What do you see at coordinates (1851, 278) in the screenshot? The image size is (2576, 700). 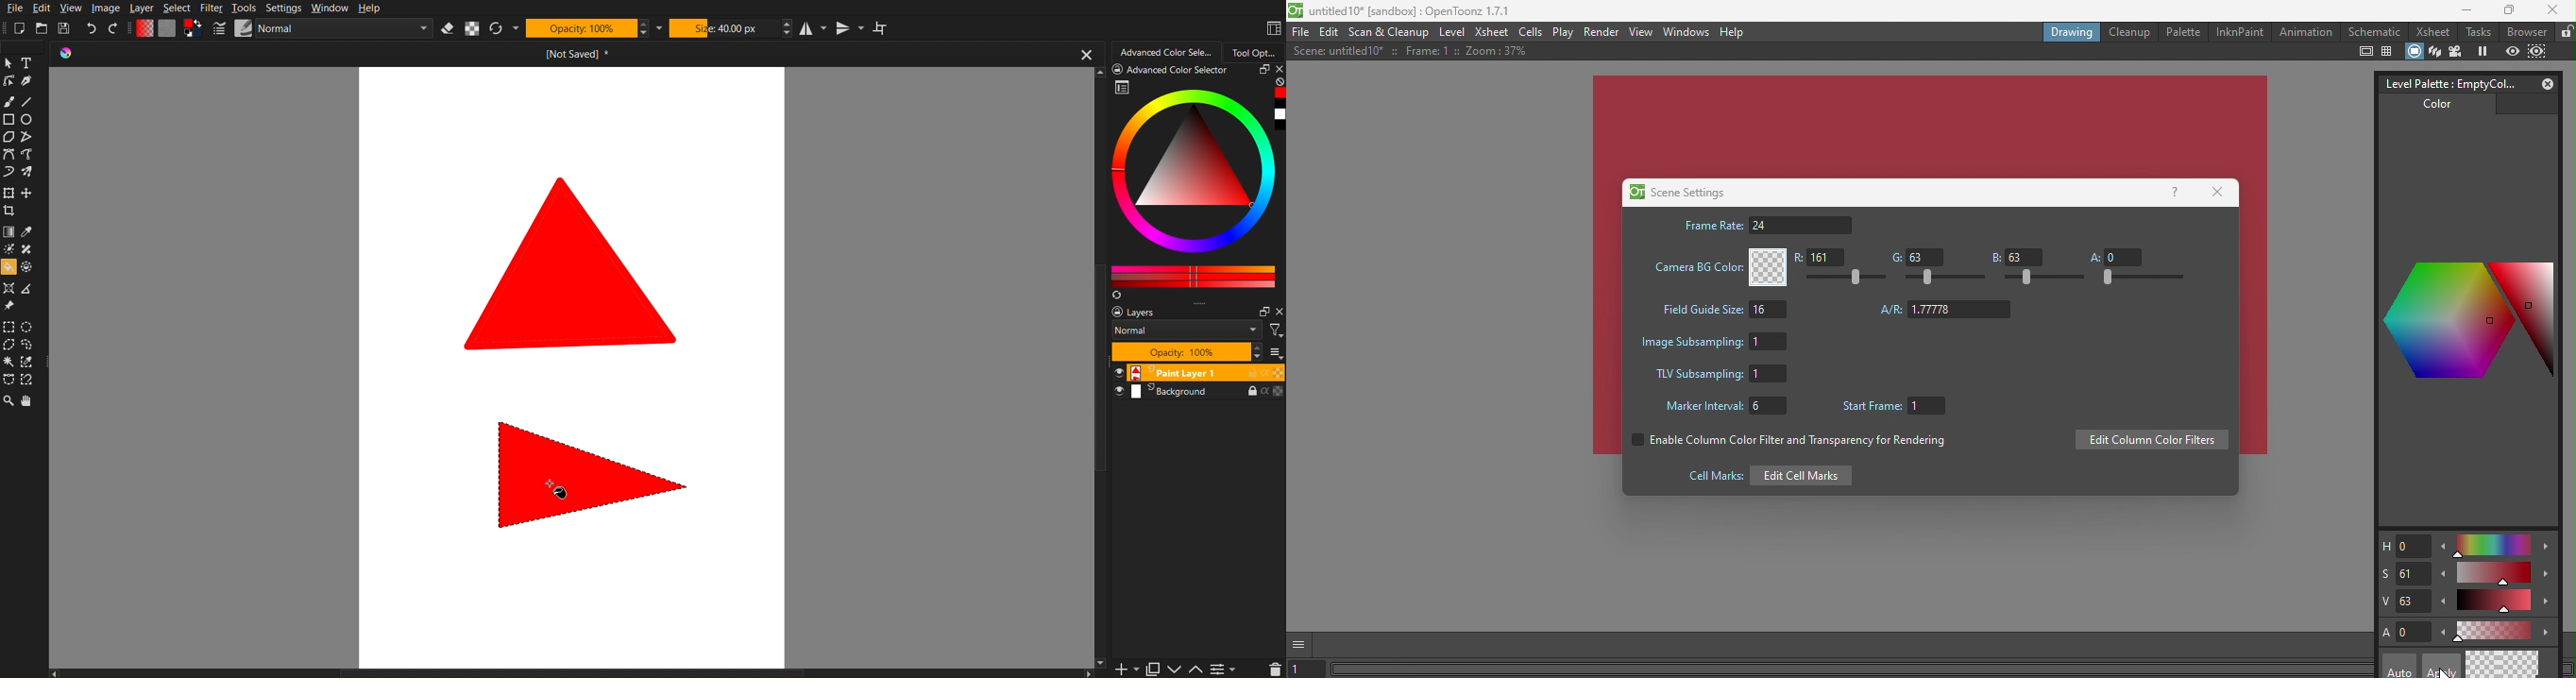 I see `Slide bar` at bounding box center [1851, 278].